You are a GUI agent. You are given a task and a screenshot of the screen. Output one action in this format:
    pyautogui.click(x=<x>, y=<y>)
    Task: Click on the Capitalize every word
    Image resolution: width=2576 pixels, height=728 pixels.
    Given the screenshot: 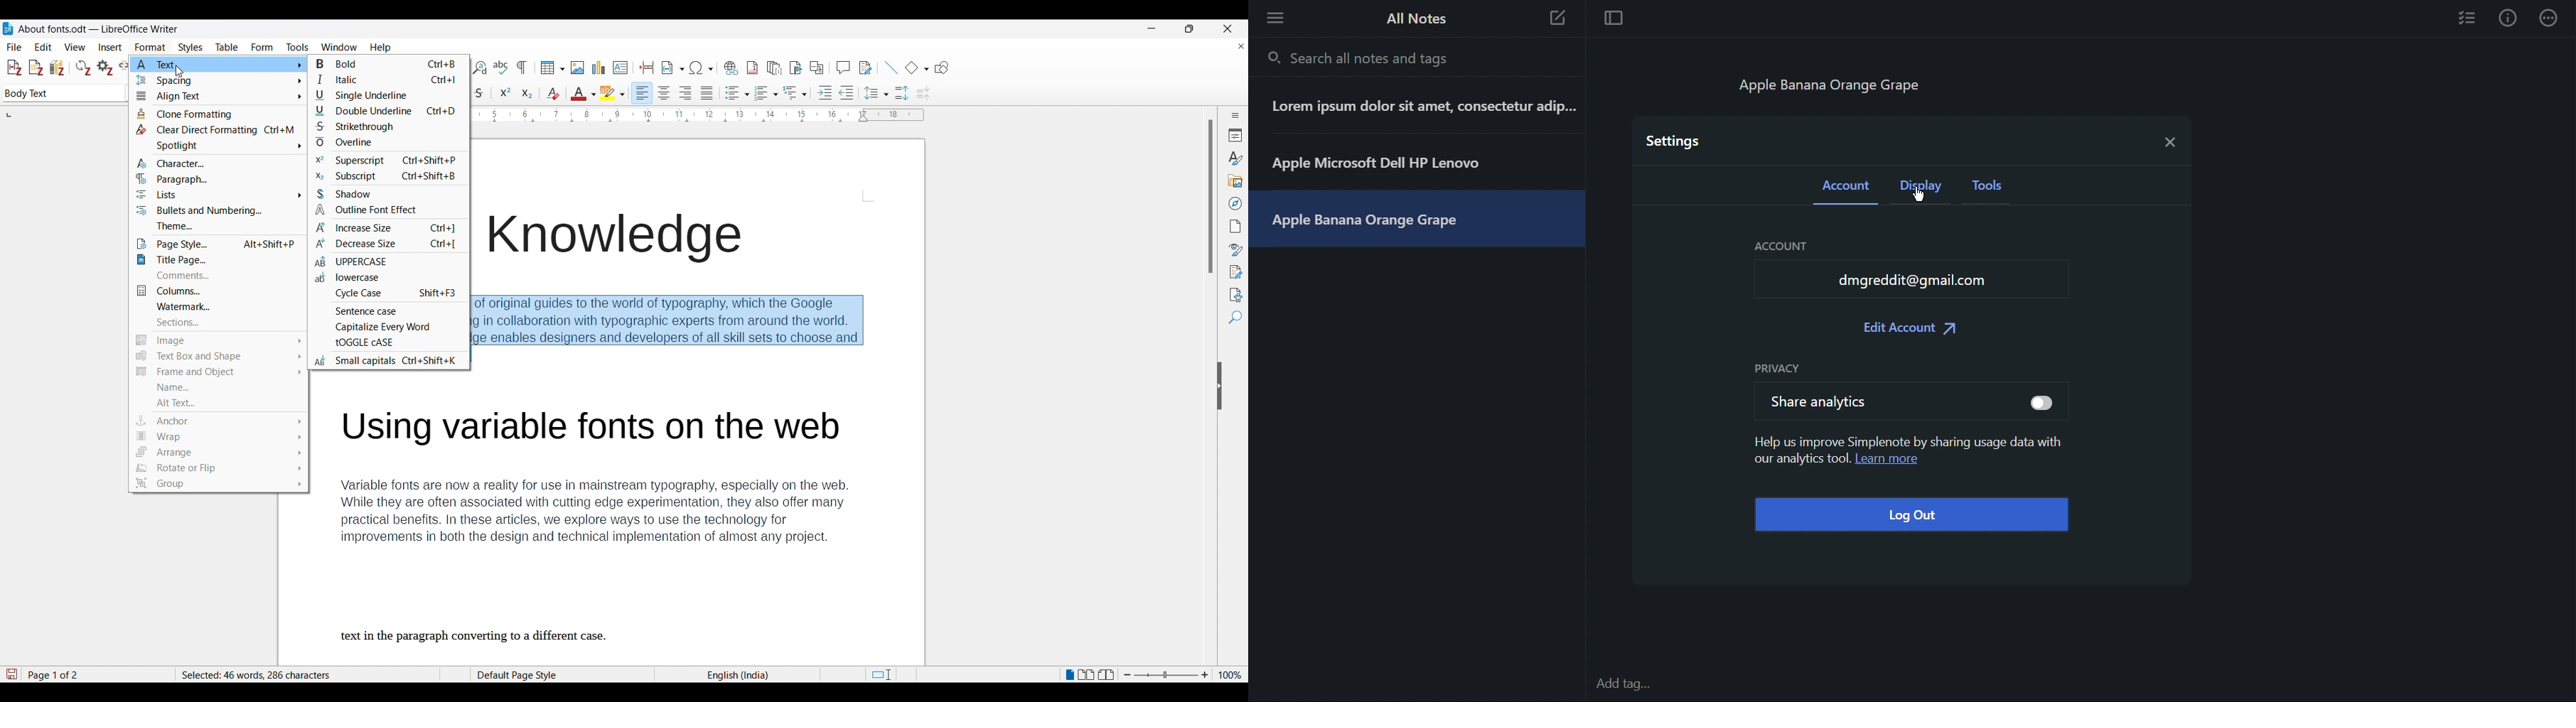 What is the action you would take?
    pyautogui.click(x=388, y=328)
    